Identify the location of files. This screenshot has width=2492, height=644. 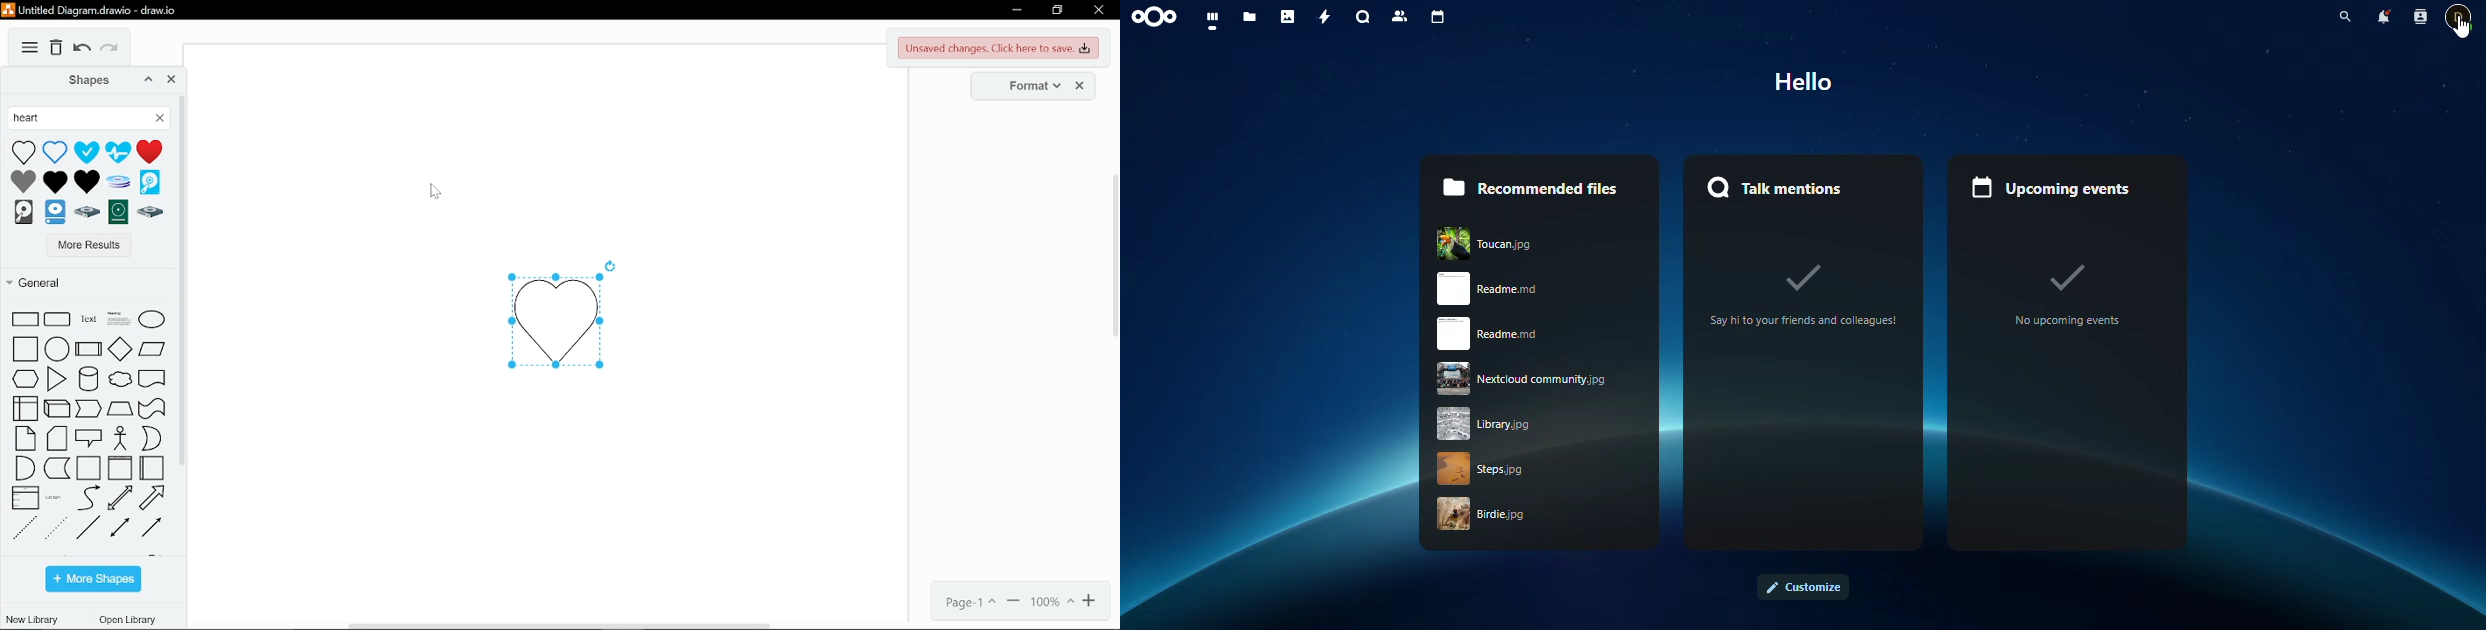
(1252, 19).